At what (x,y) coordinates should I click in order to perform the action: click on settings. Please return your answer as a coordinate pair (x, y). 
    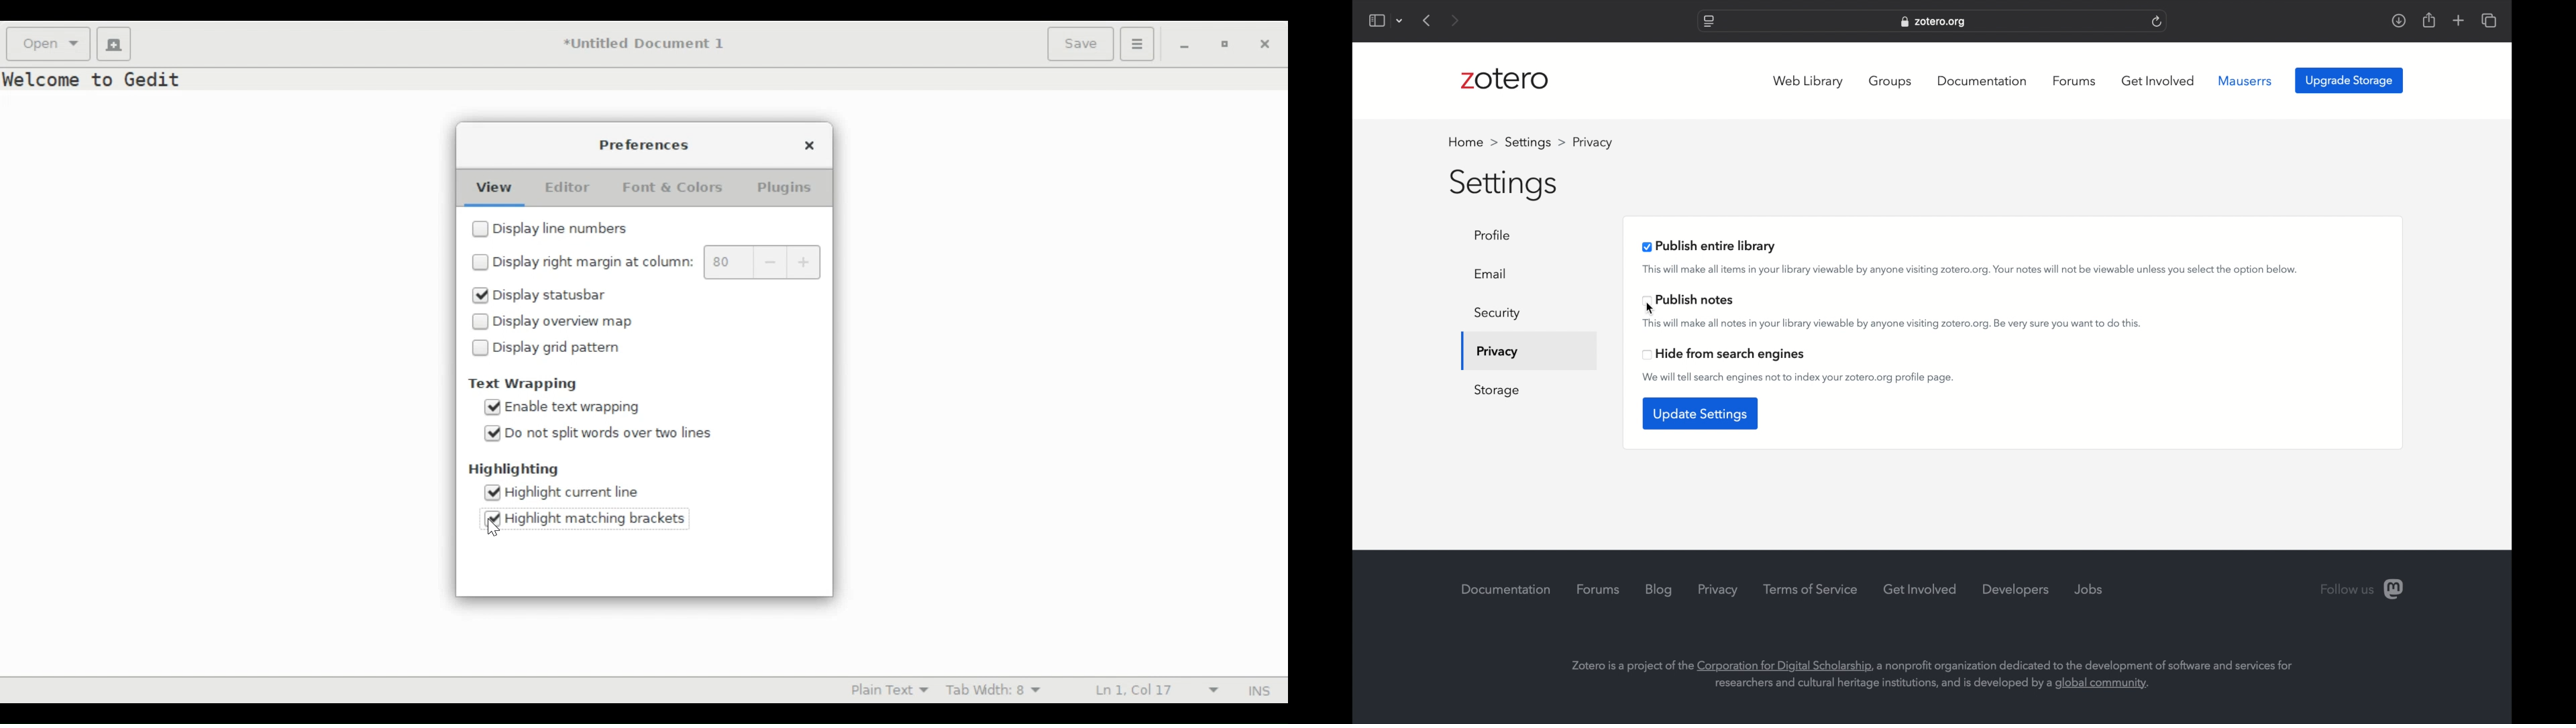
    Looking at the image, I should click on (1505, 186).